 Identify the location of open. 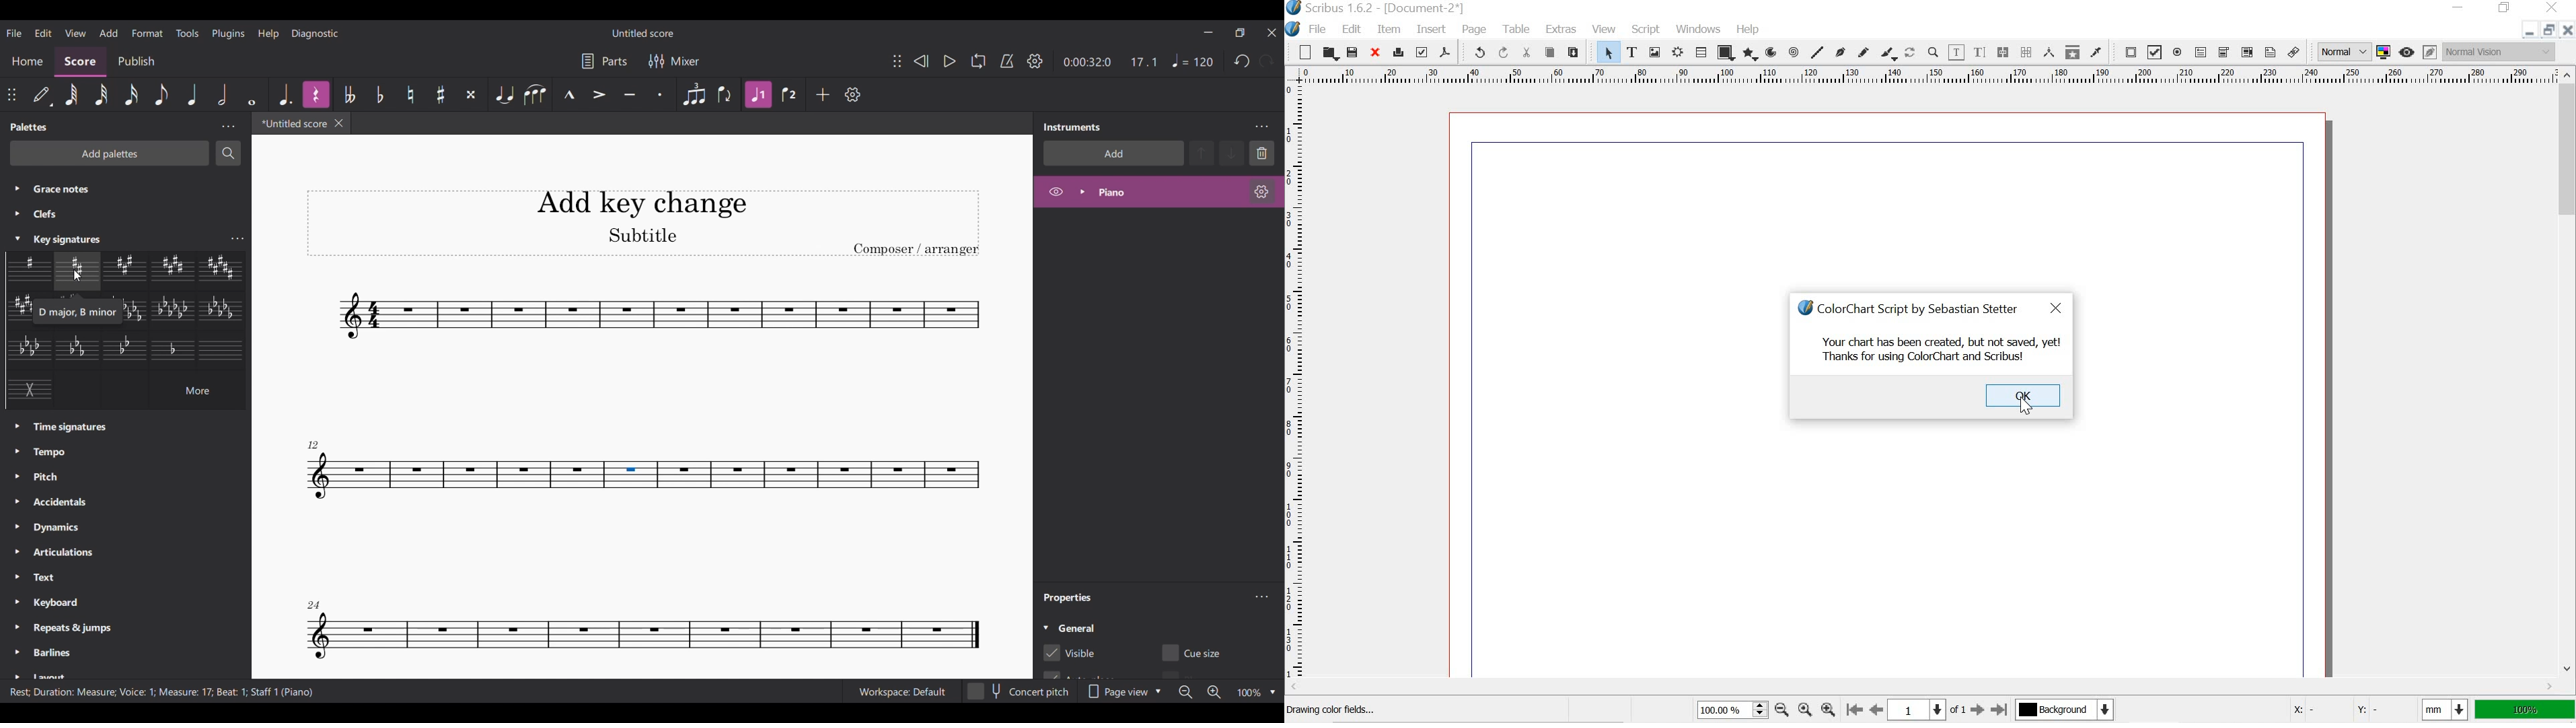
(1330, 53).